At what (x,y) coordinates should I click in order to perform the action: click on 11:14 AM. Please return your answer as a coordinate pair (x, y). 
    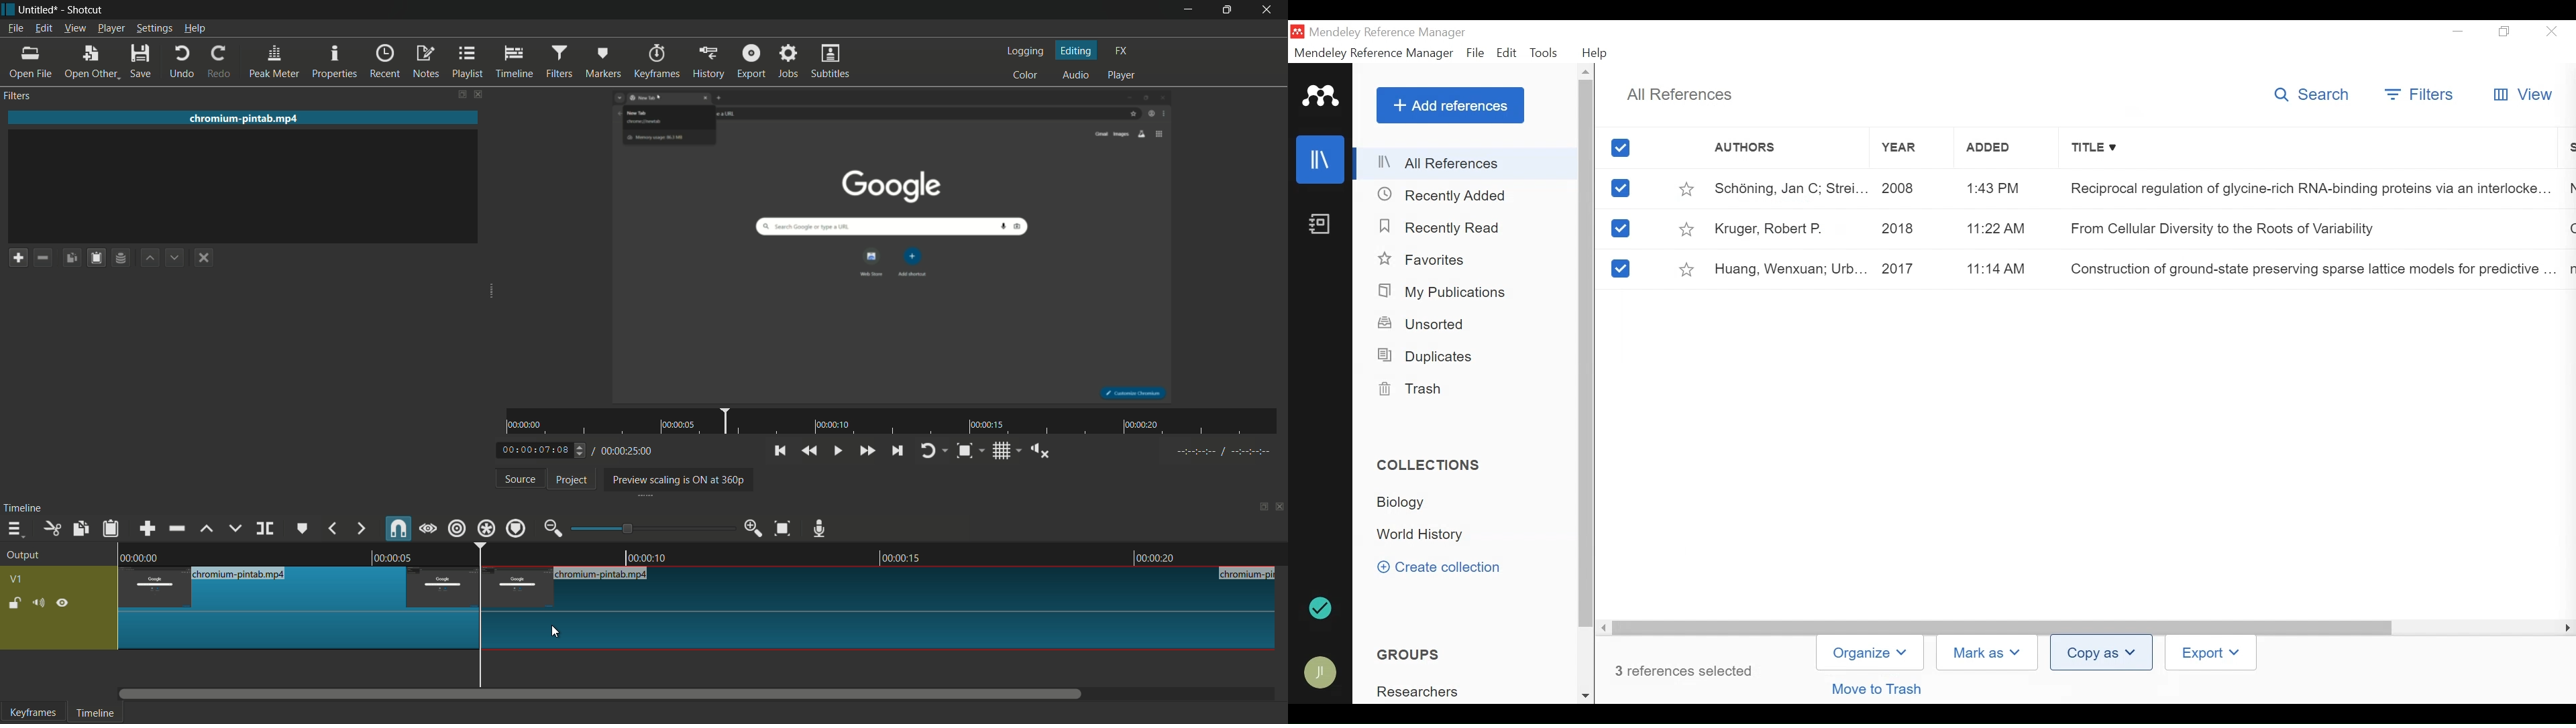
    Looking at the image, I should click on (1999, 268).